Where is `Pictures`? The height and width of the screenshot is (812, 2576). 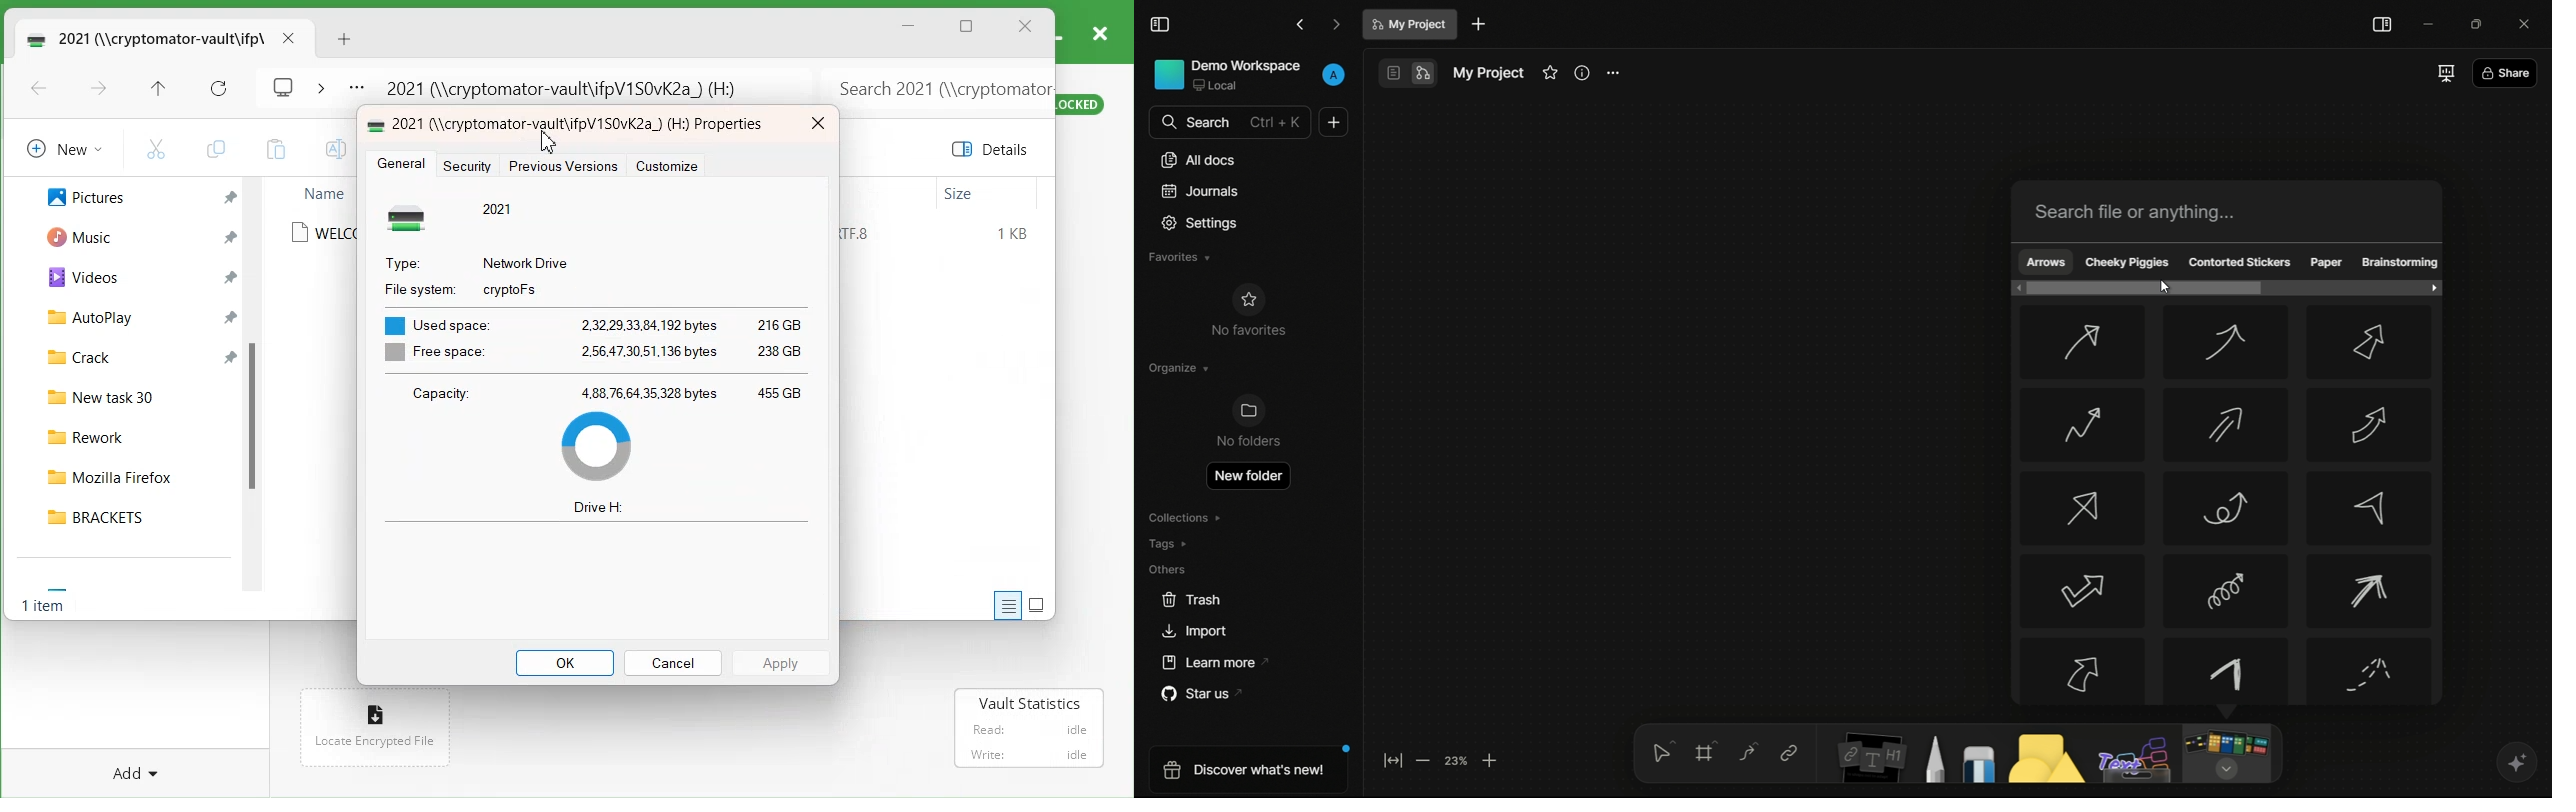 Pictures is located at coordinates (75, 195).